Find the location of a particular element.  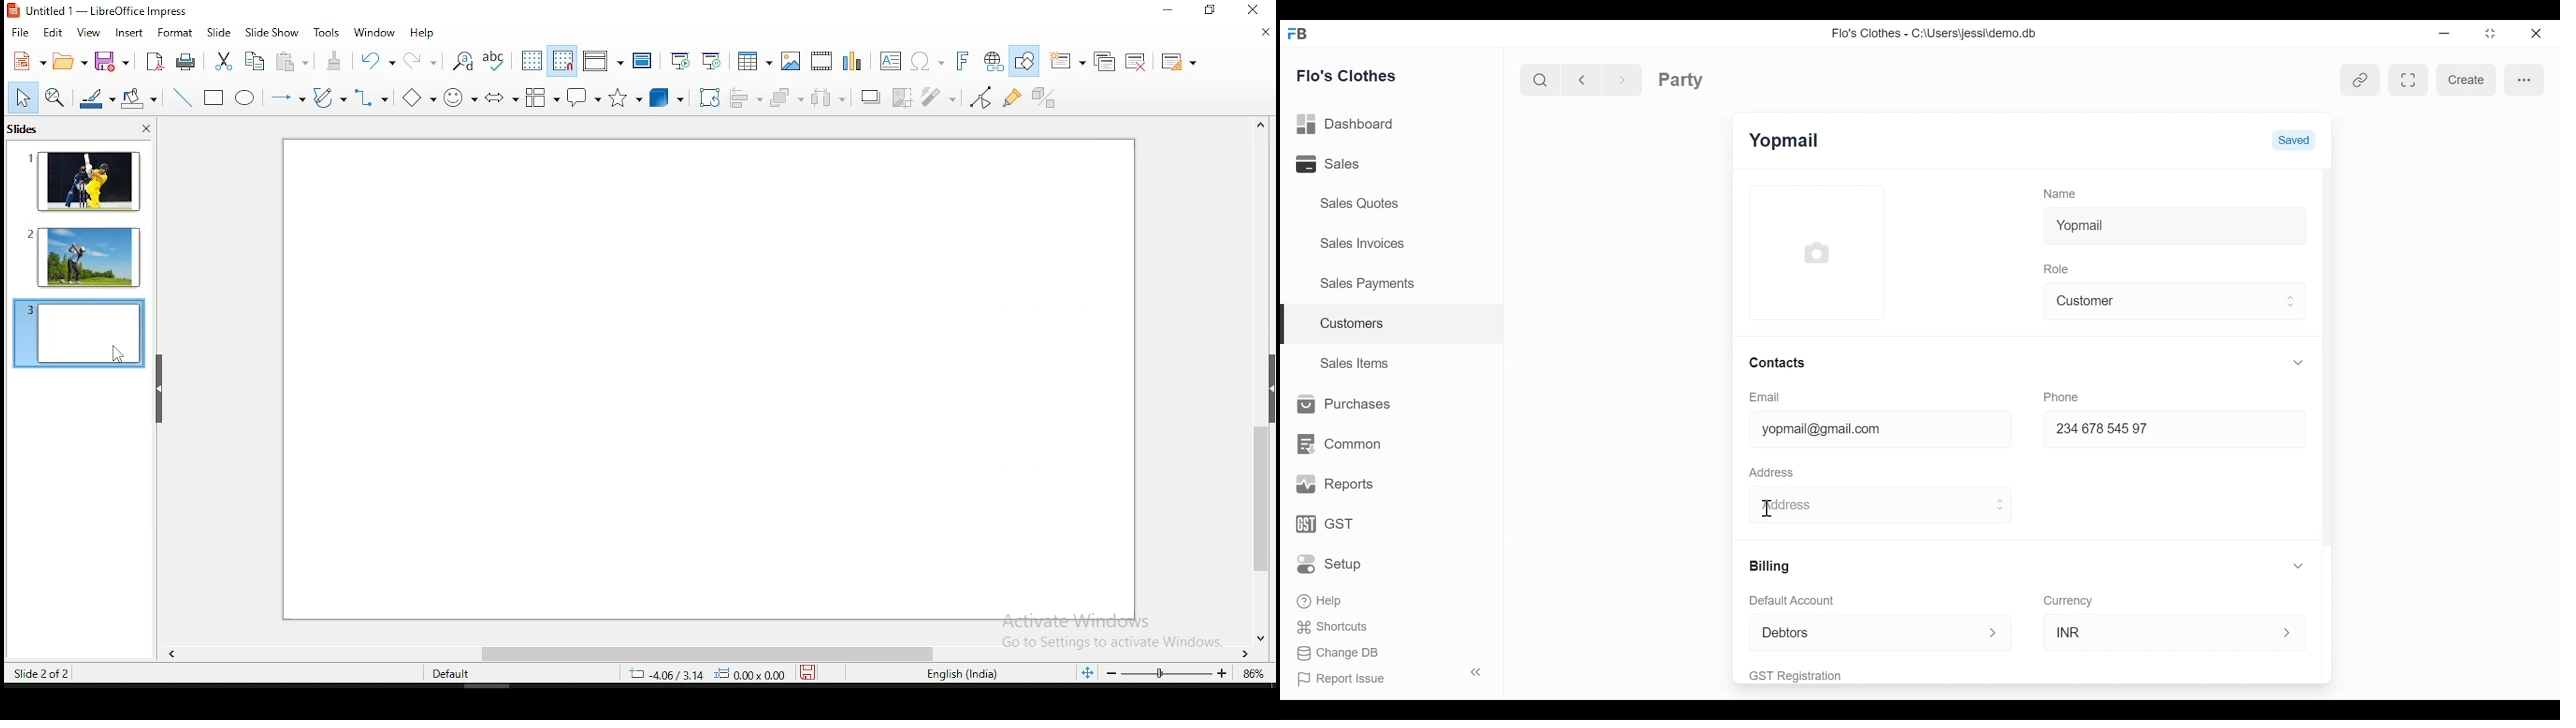

cut is located at coordinates (224, 60).